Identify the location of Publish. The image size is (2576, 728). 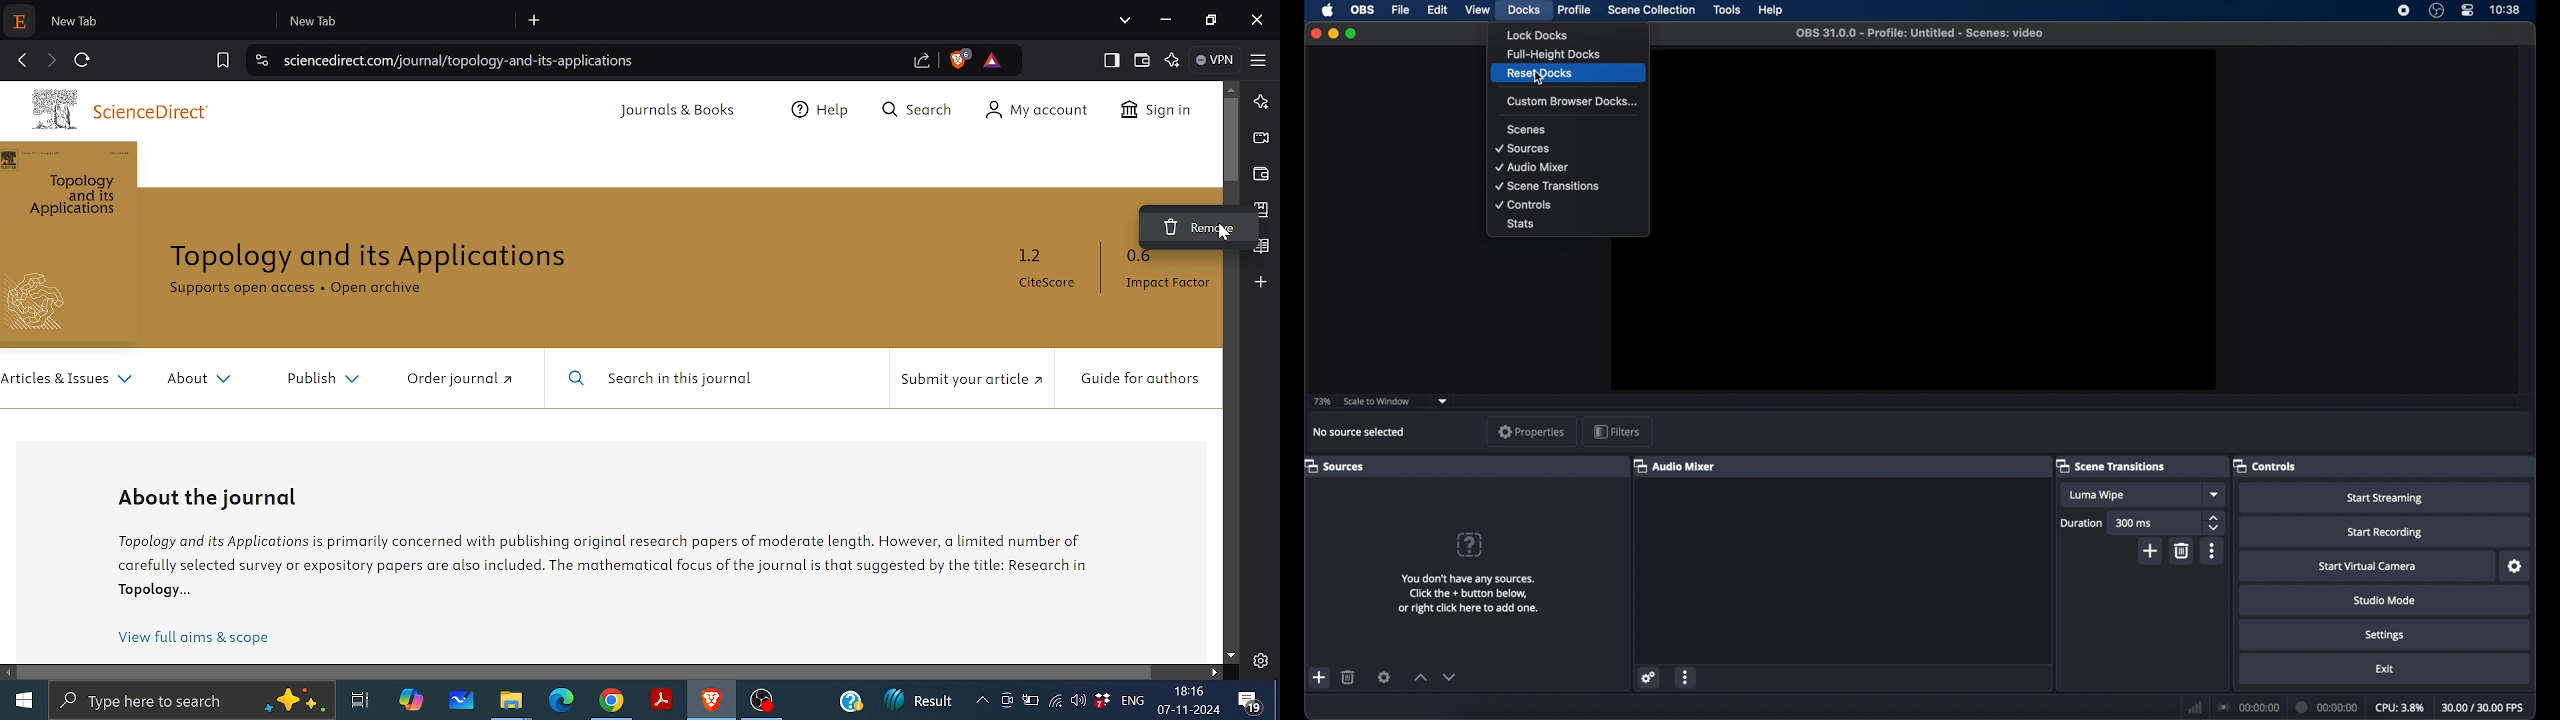
(327, 381).